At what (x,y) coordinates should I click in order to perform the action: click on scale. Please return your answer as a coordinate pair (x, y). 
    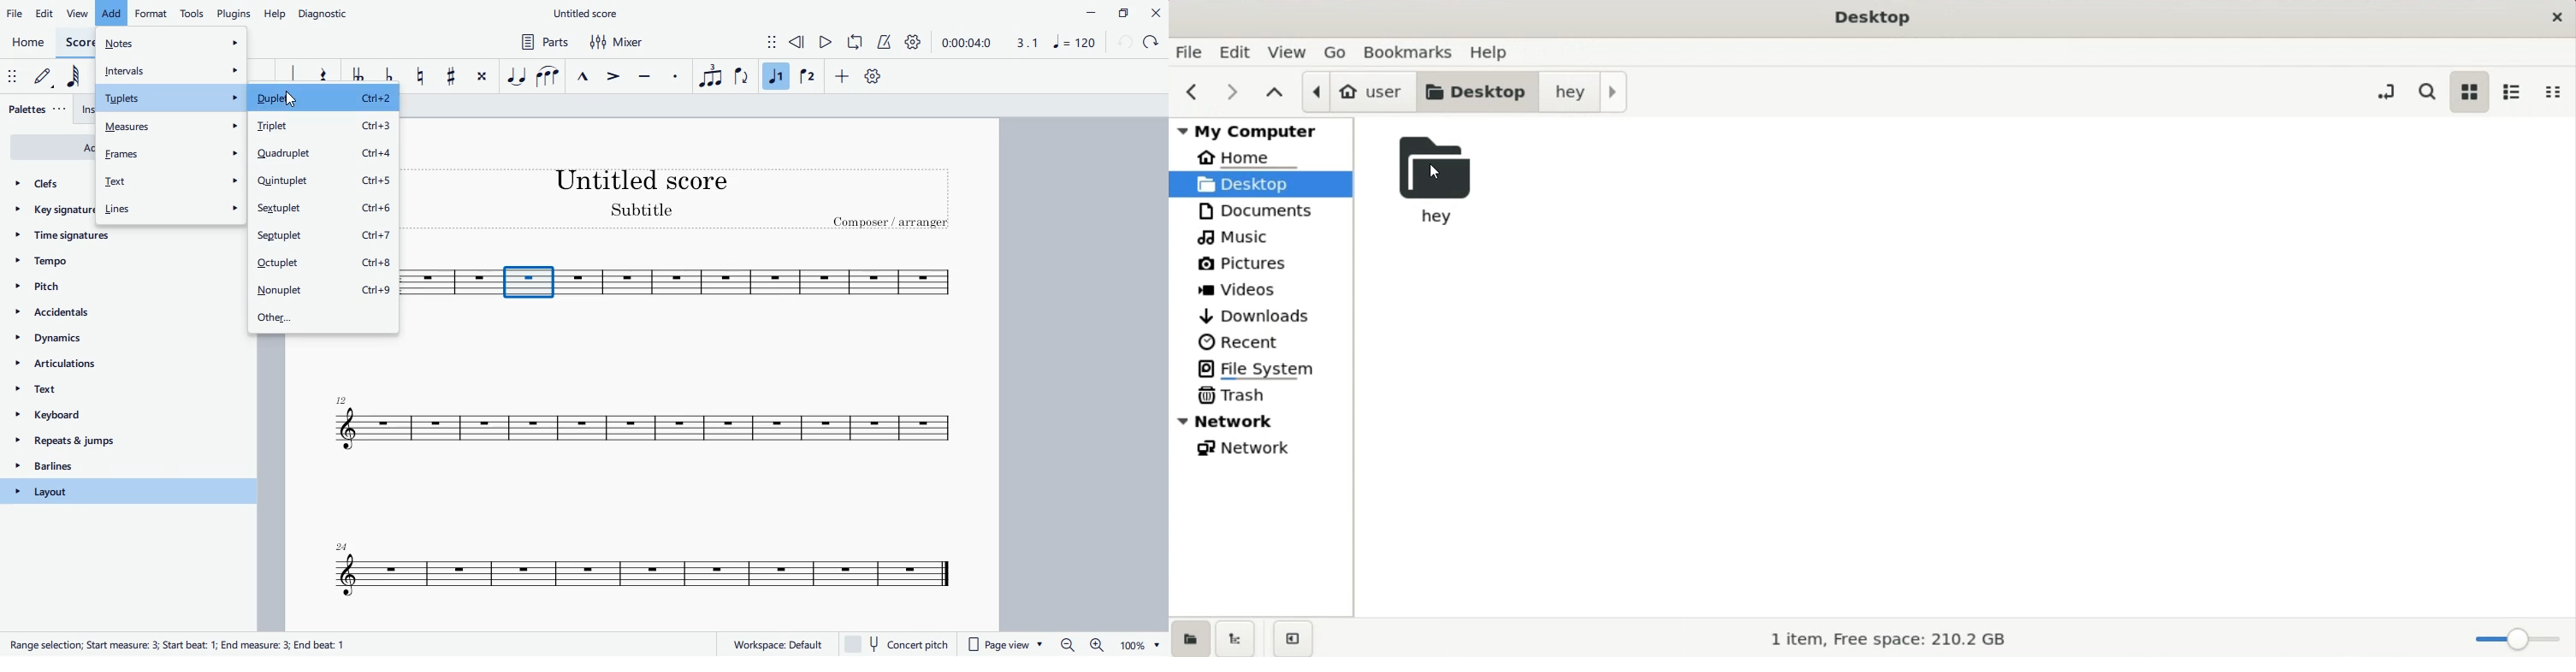
    Looking at the image, I should click on (1051, 42).